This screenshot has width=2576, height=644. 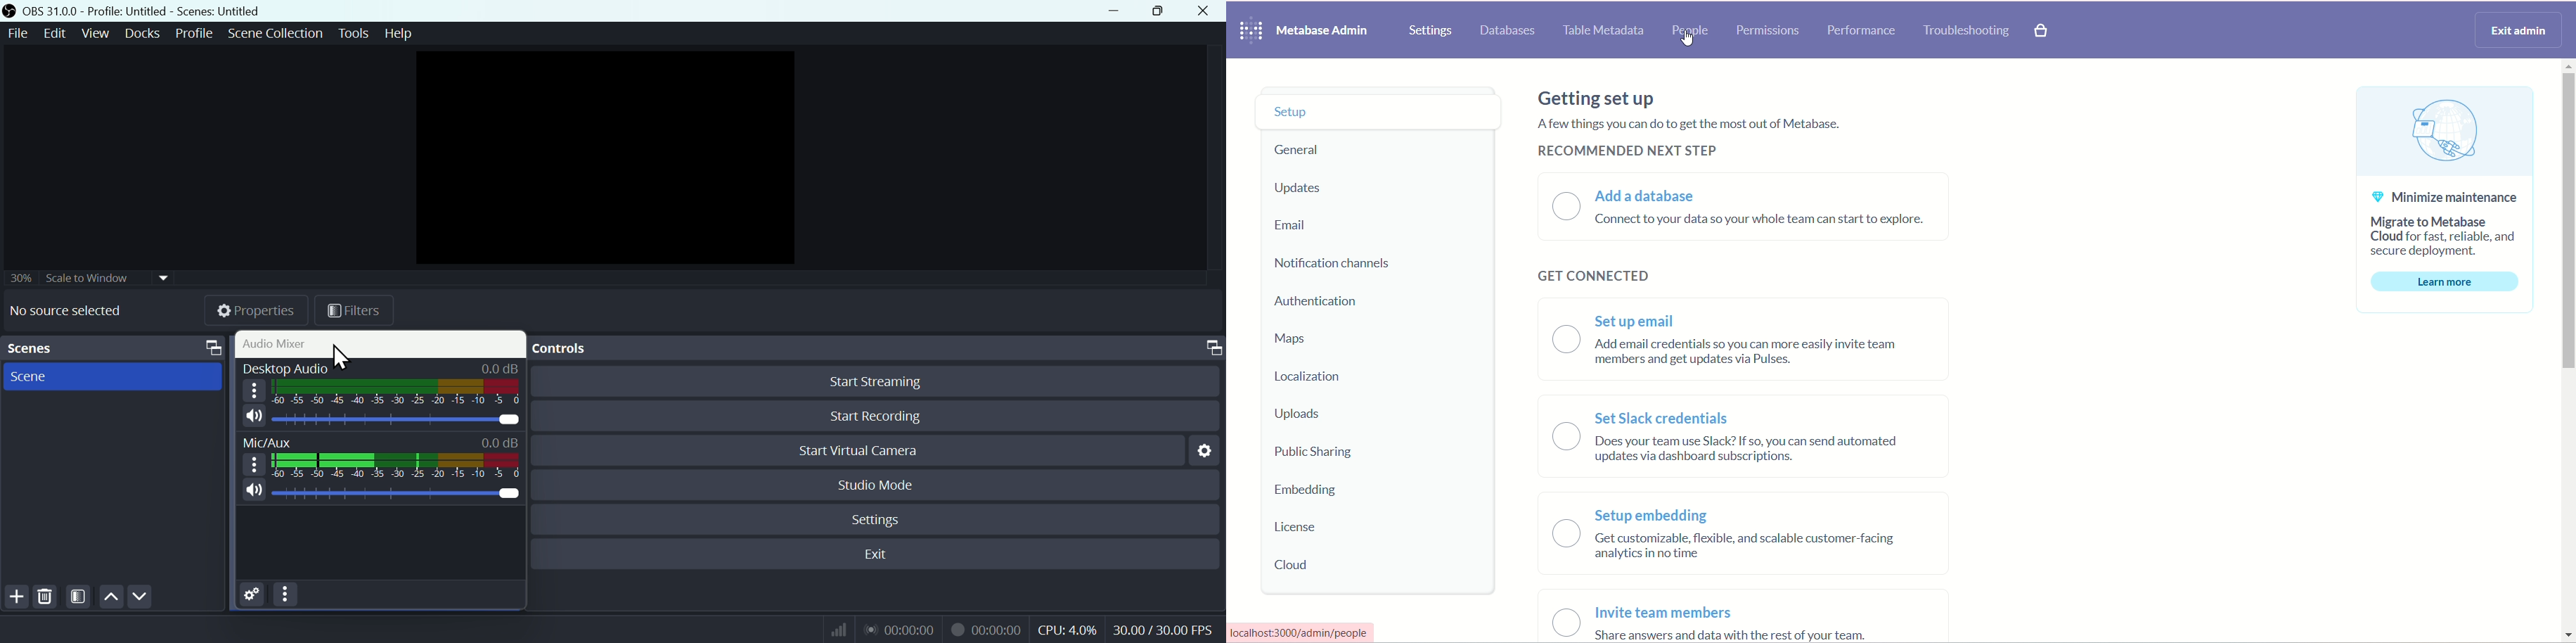 I want to click on Fil, so click(x=352, y=313).